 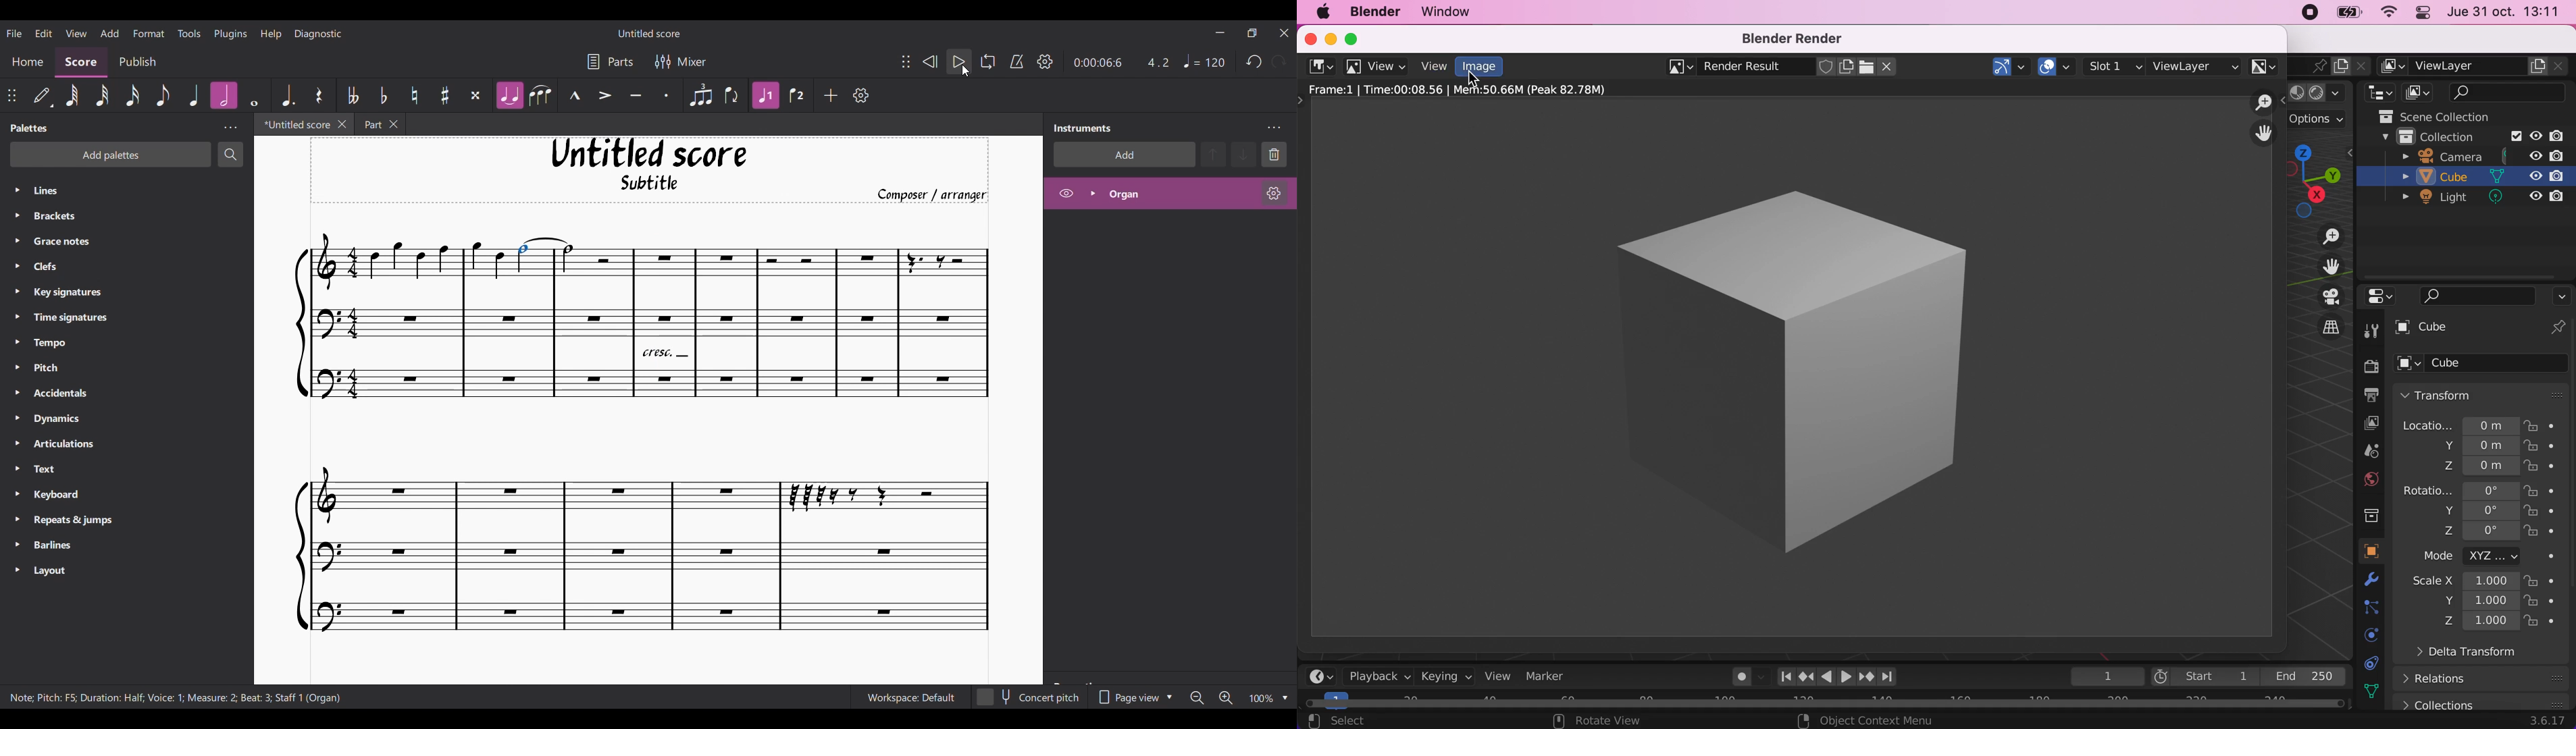 What do you see at coordinates (352, 95) in the screenshot?
I see `Toggle double flat` at bounding box center [352, 95].